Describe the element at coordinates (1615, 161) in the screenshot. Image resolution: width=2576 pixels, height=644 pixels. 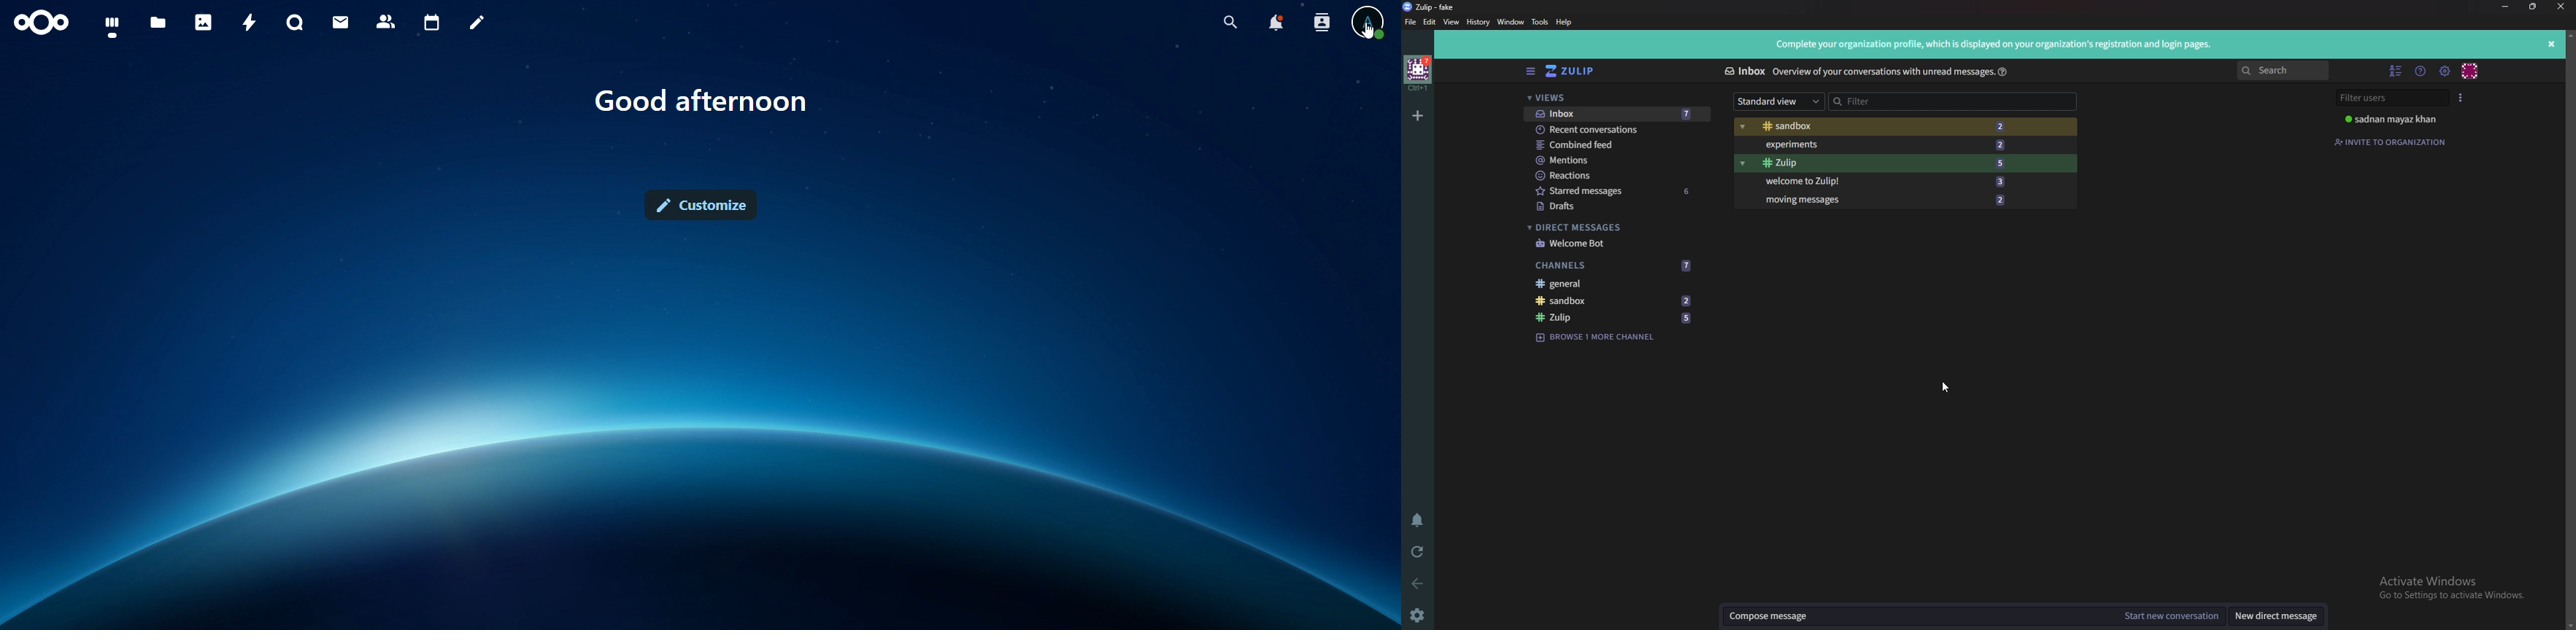
I see `Mentions` at that location.